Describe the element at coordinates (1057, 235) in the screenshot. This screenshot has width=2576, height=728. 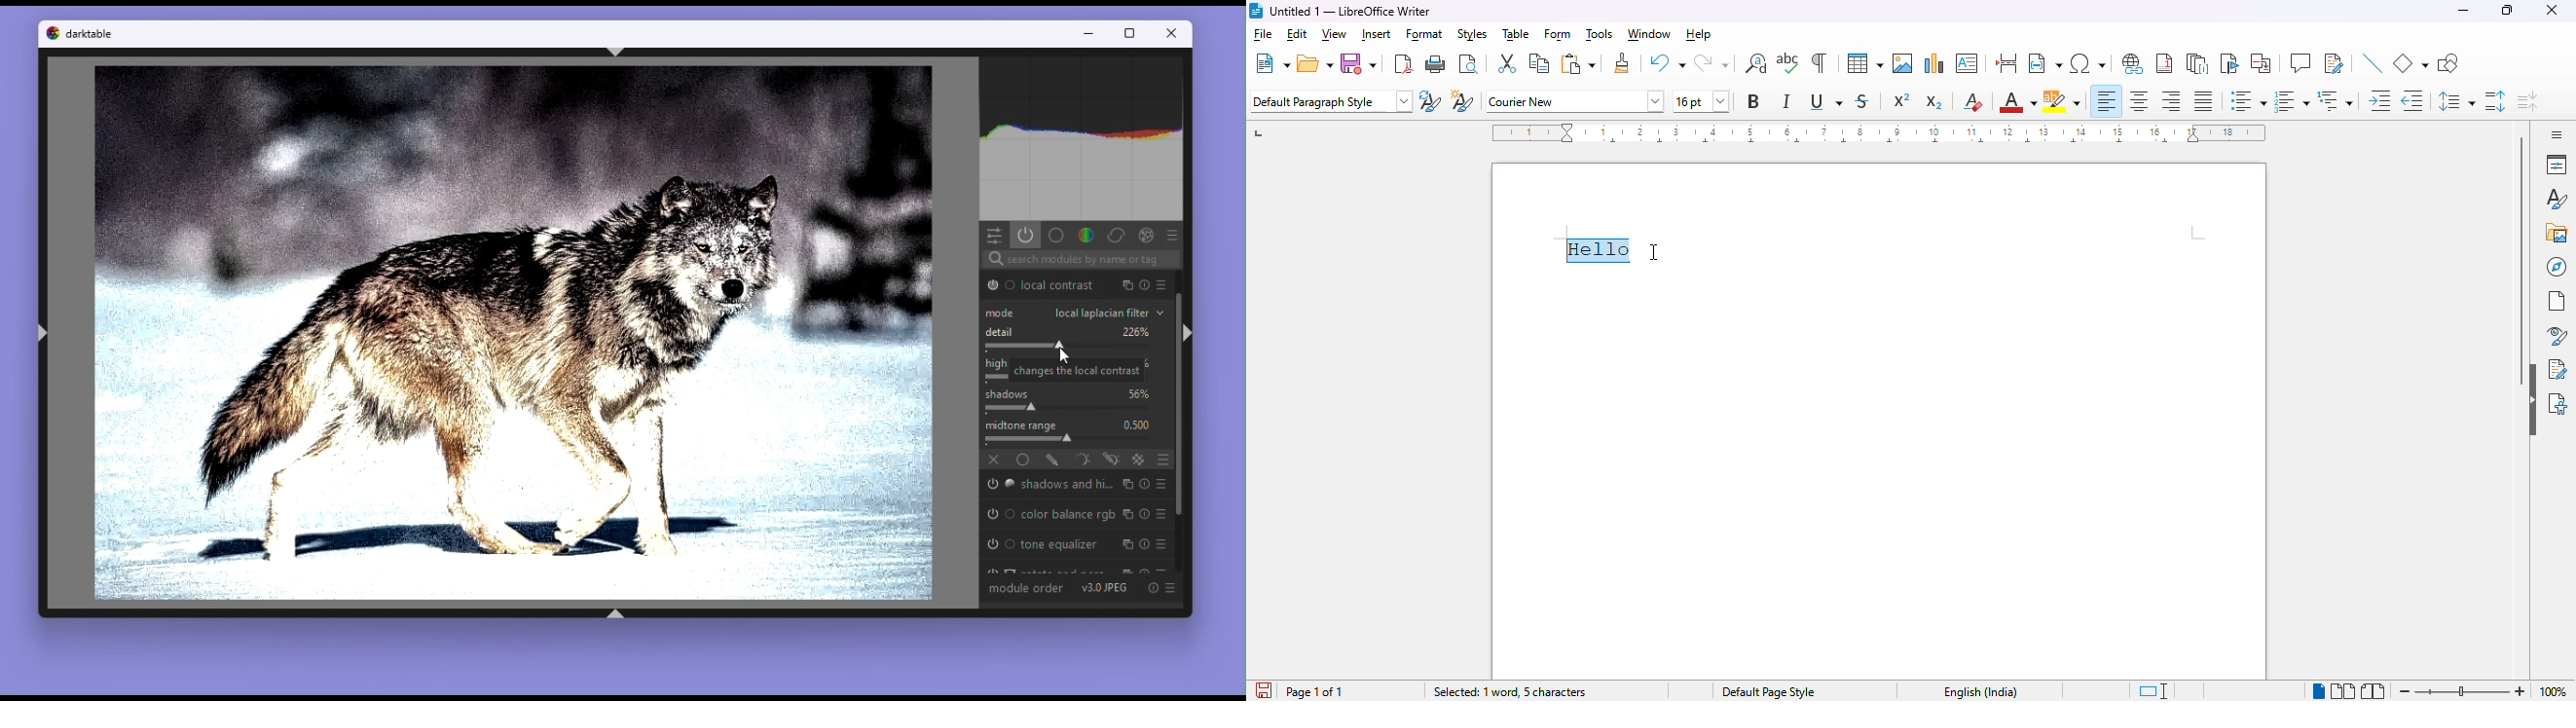
I see `base` at that location.